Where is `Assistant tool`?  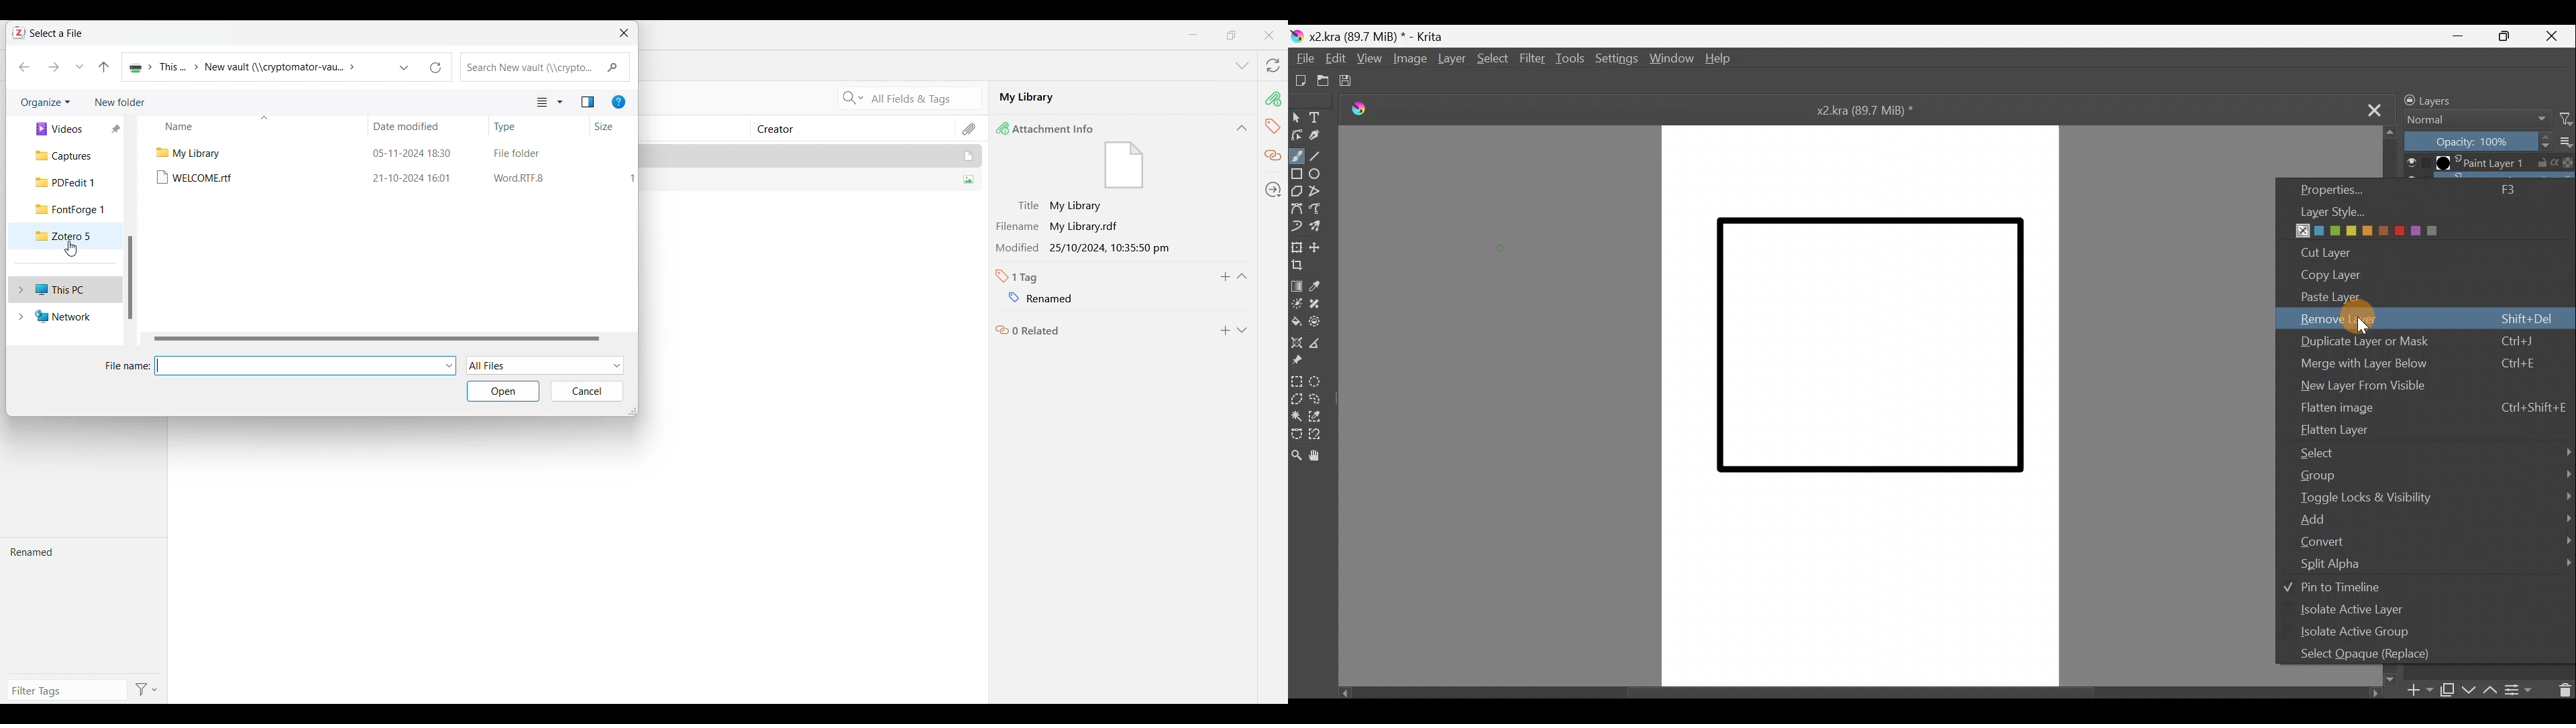 Assistant tool is located at coordinates (1299, 341).